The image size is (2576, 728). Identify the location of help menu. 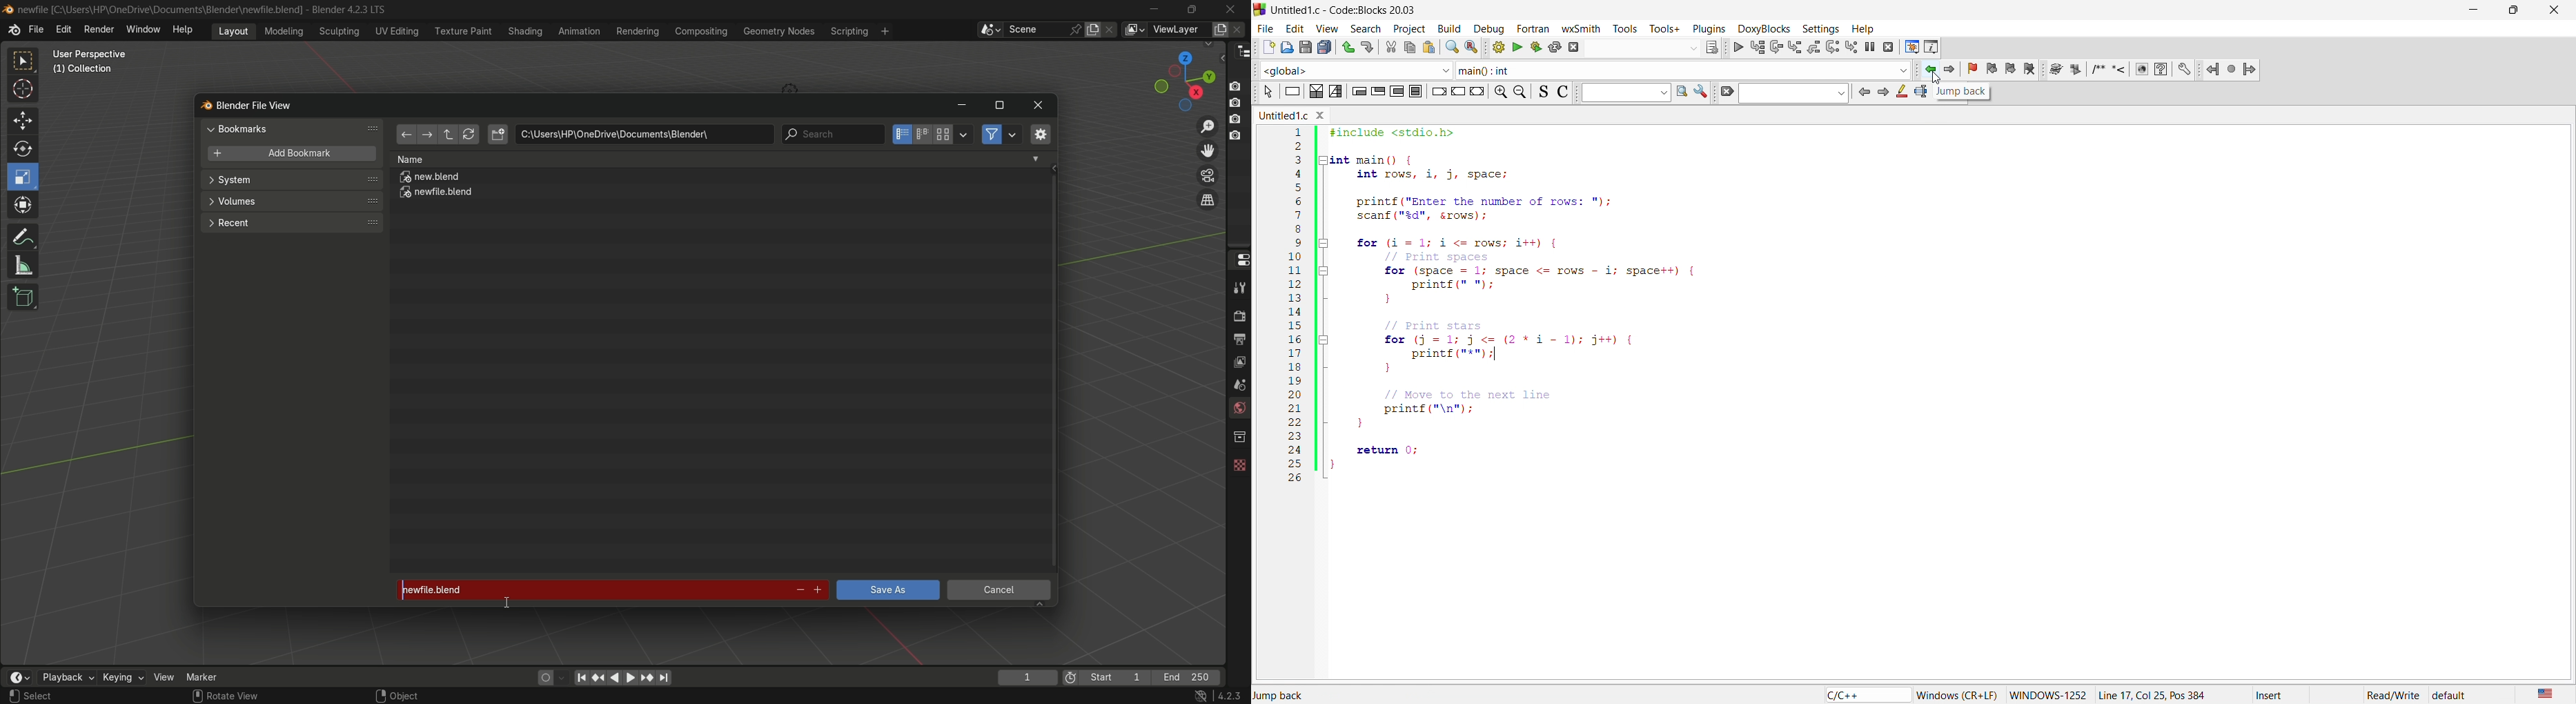
(186, 29).